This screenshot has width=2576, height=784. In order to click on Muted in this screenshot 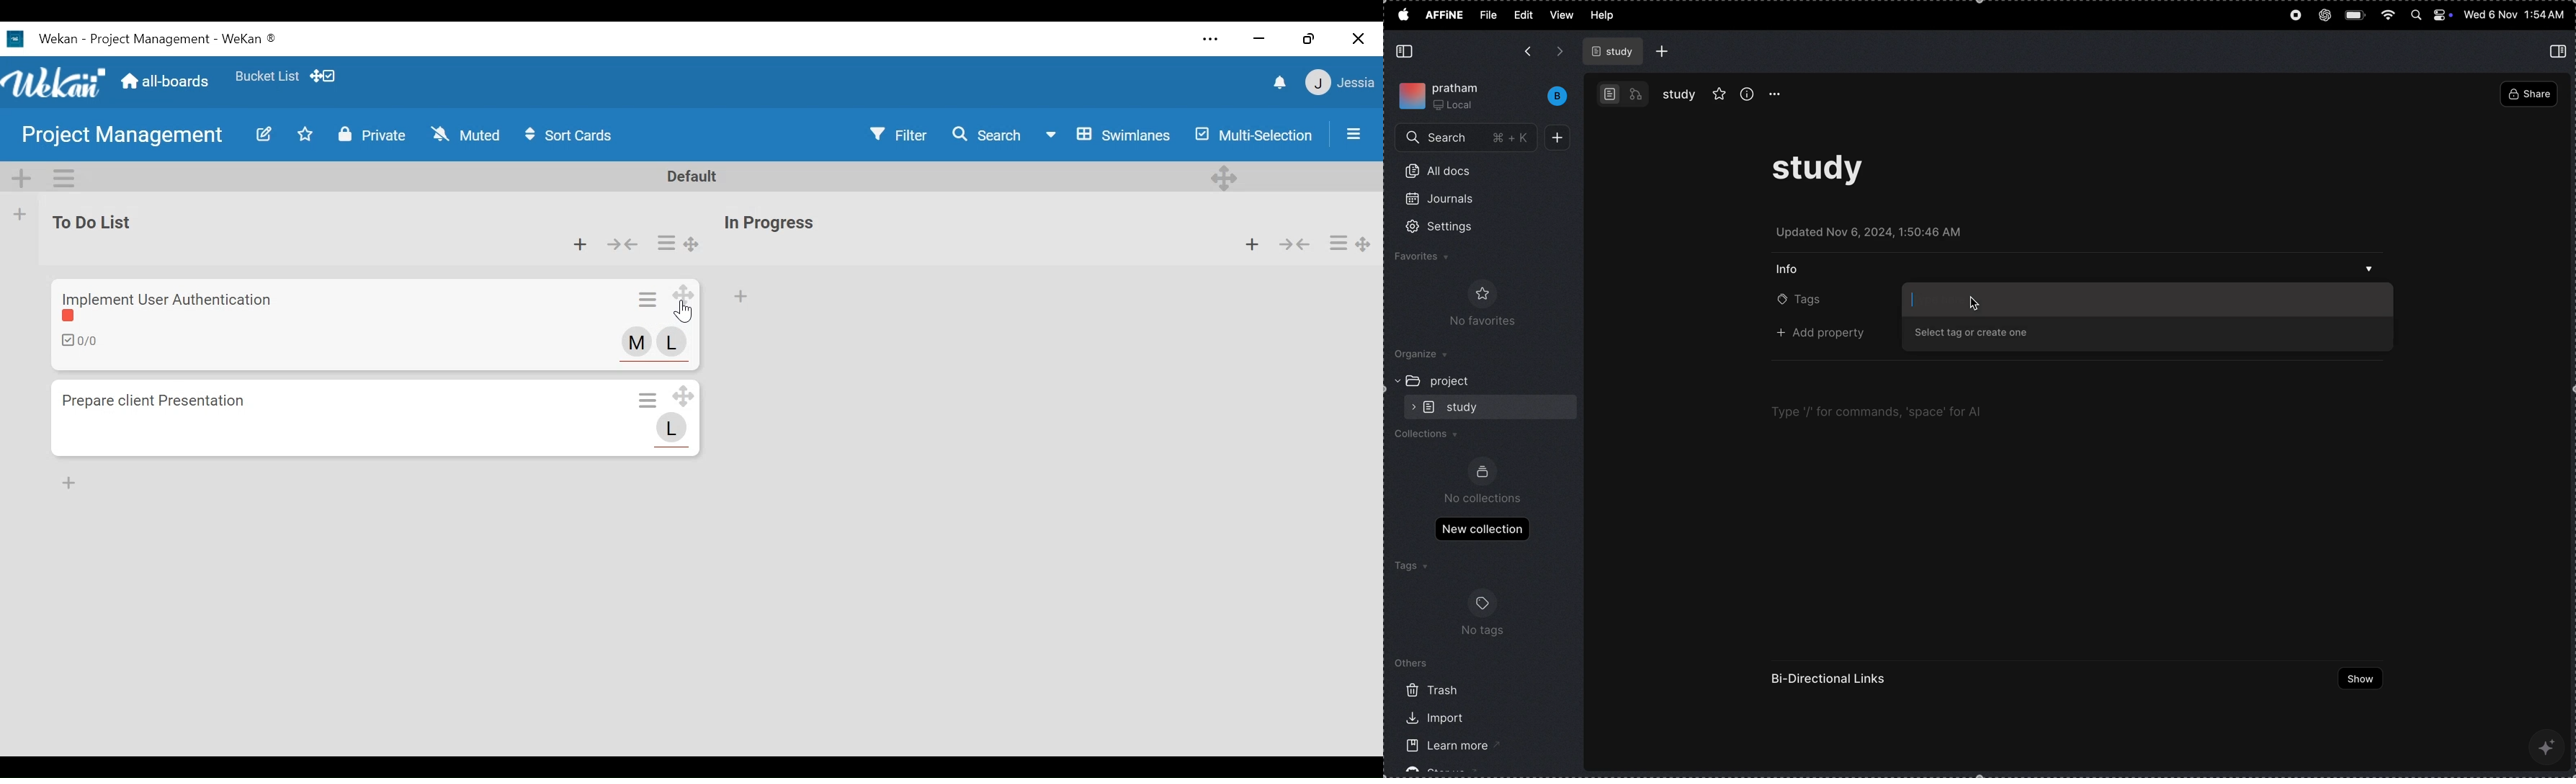, I will do `click(466, 134)`.